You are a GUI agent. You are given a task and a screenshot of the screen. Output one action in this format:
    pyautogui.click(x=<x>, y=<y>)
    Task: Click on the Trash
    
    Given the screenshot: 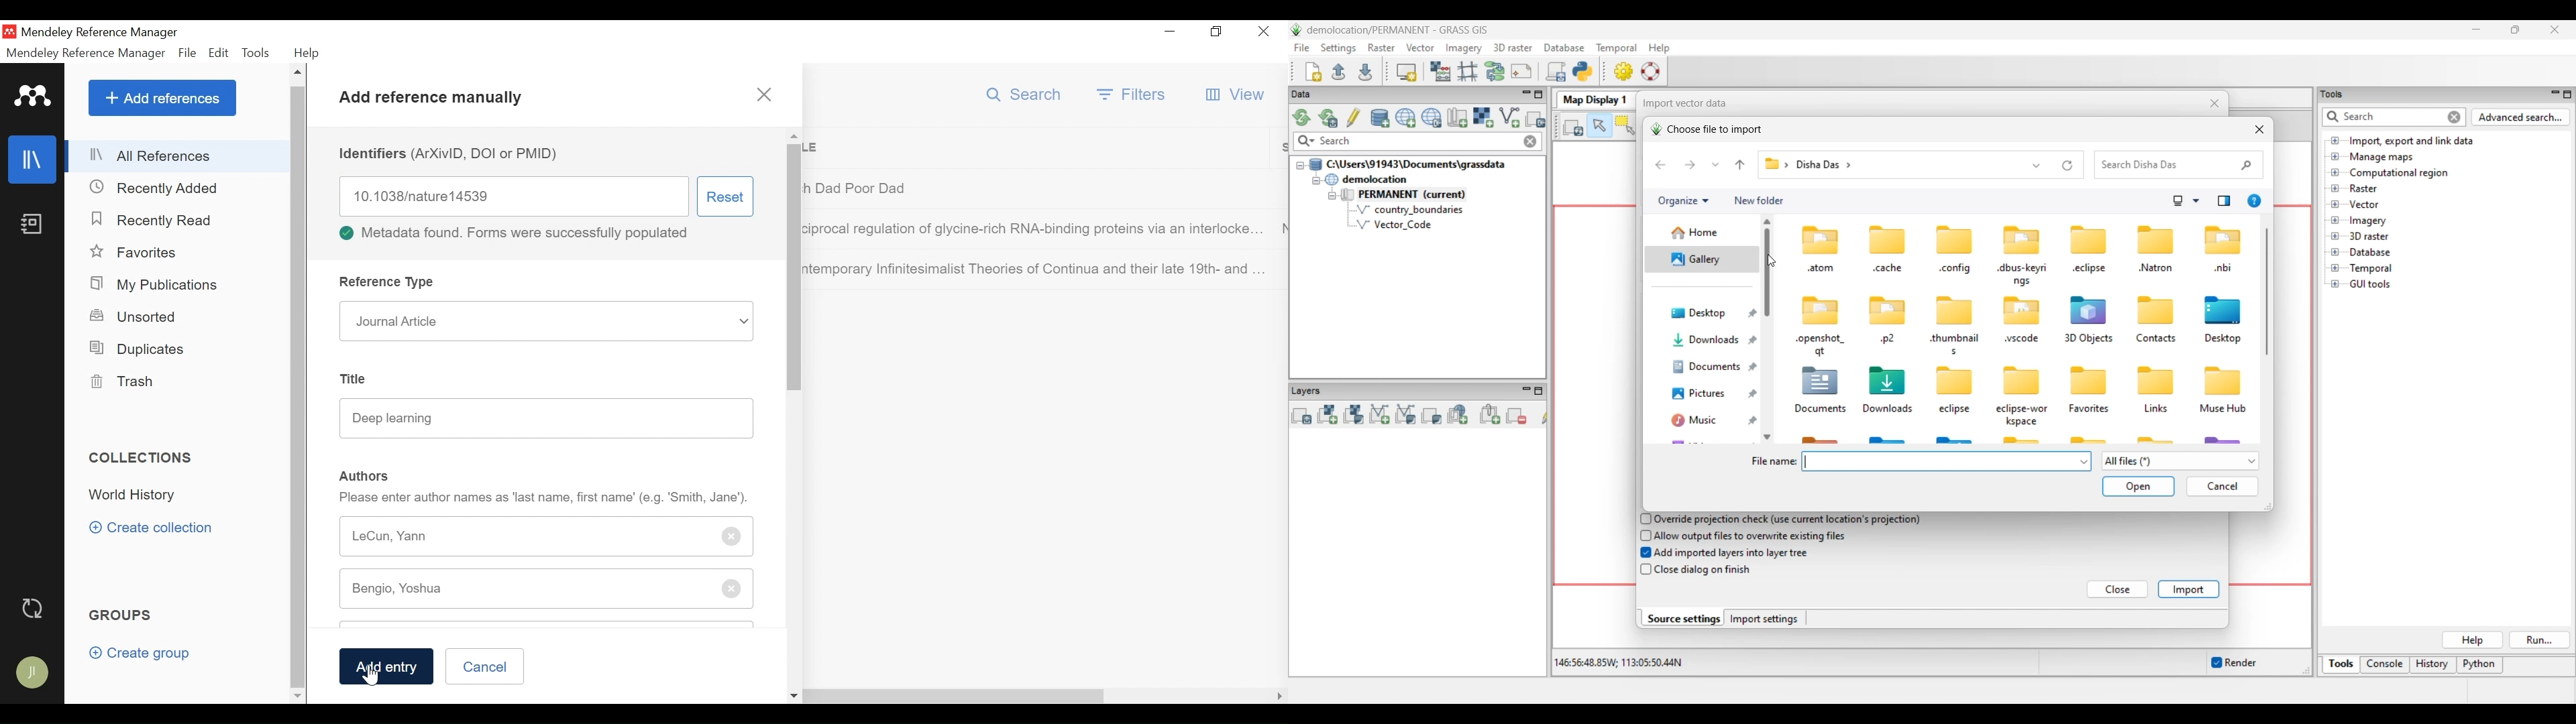 What is the action you would take?
    pyautogui.click(x=123, y=382)
    